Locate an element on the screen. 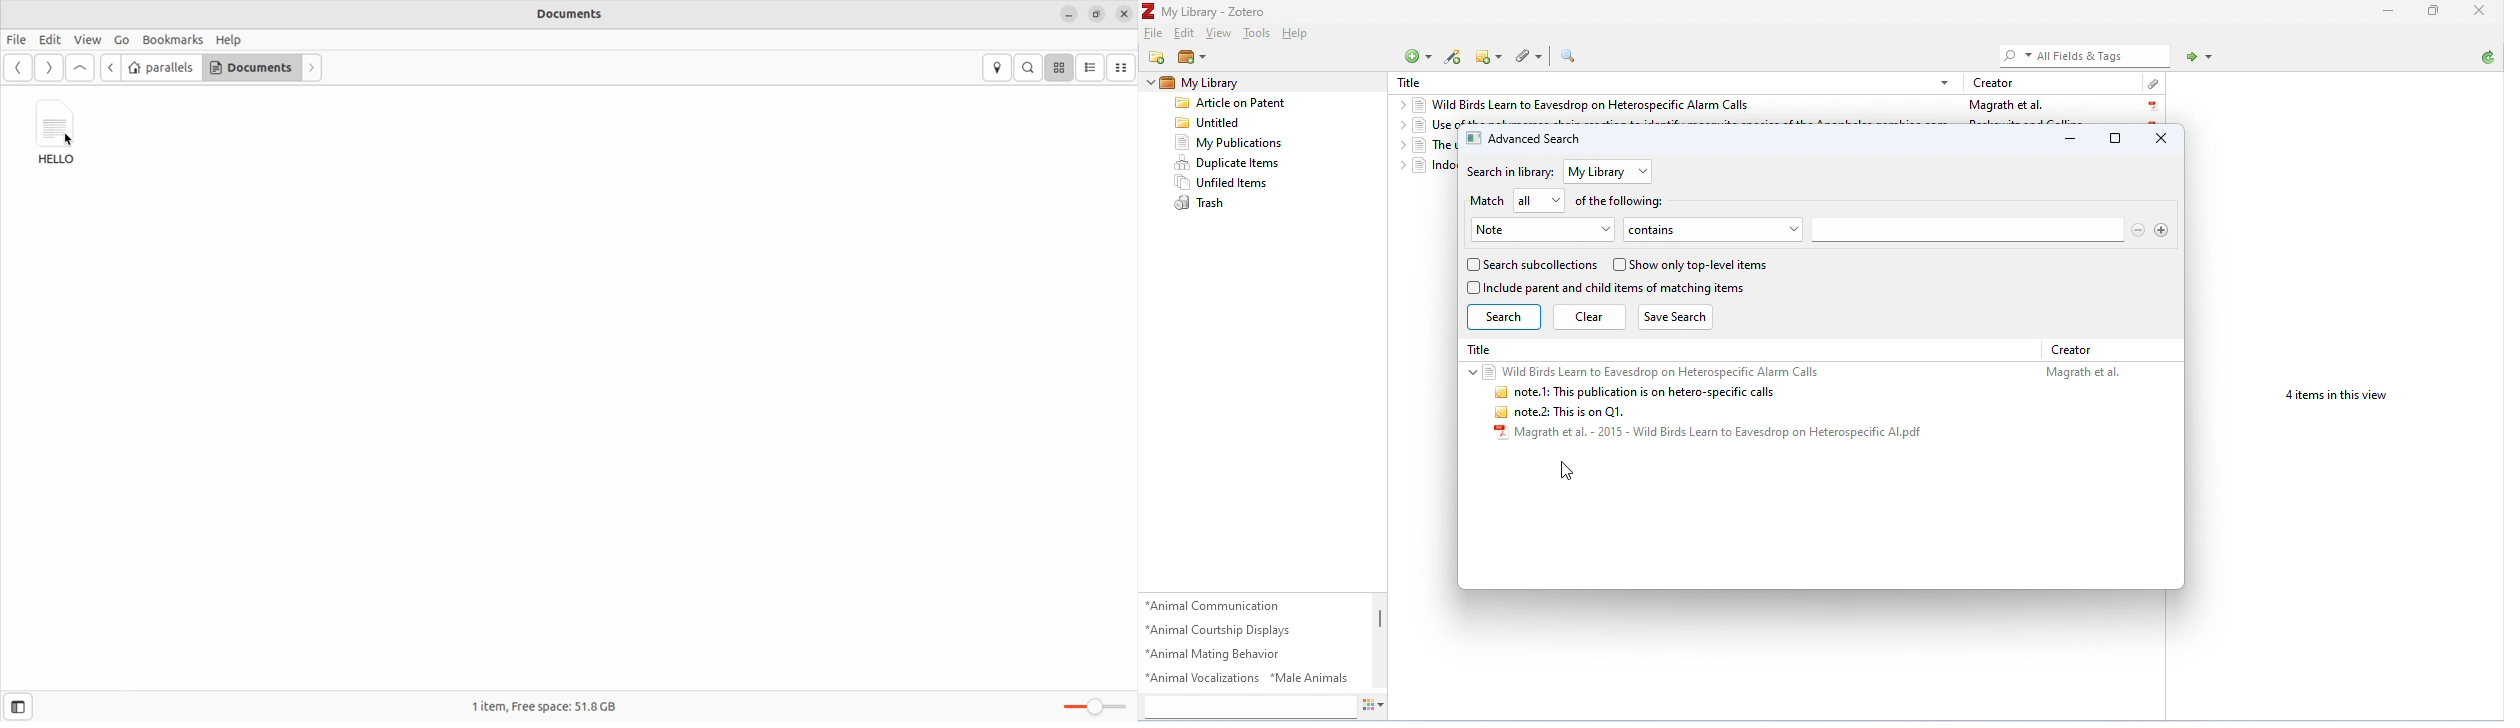  Zoom is located at coordinates (1092, 706).